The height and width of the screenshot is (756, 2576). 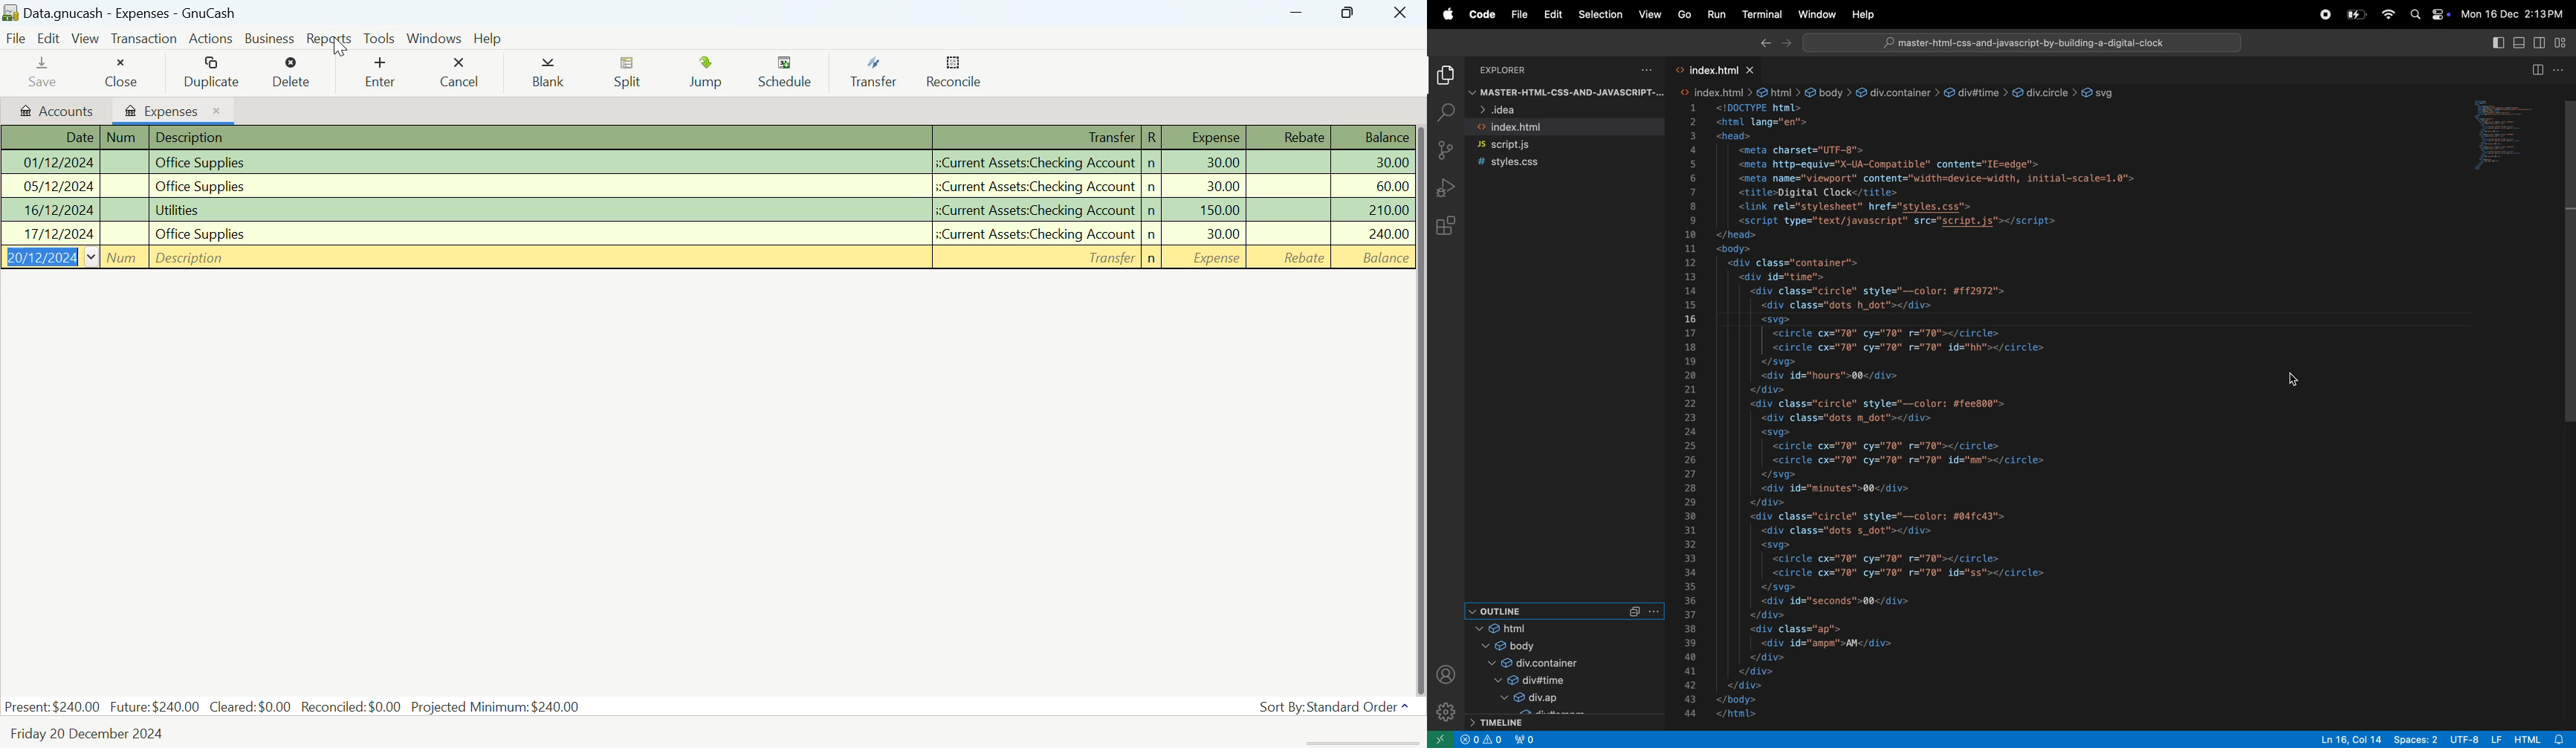 What do you see at coordinates (1716, 14) in the screenshot?
I see `Run` at bounding box center [1716, 14].